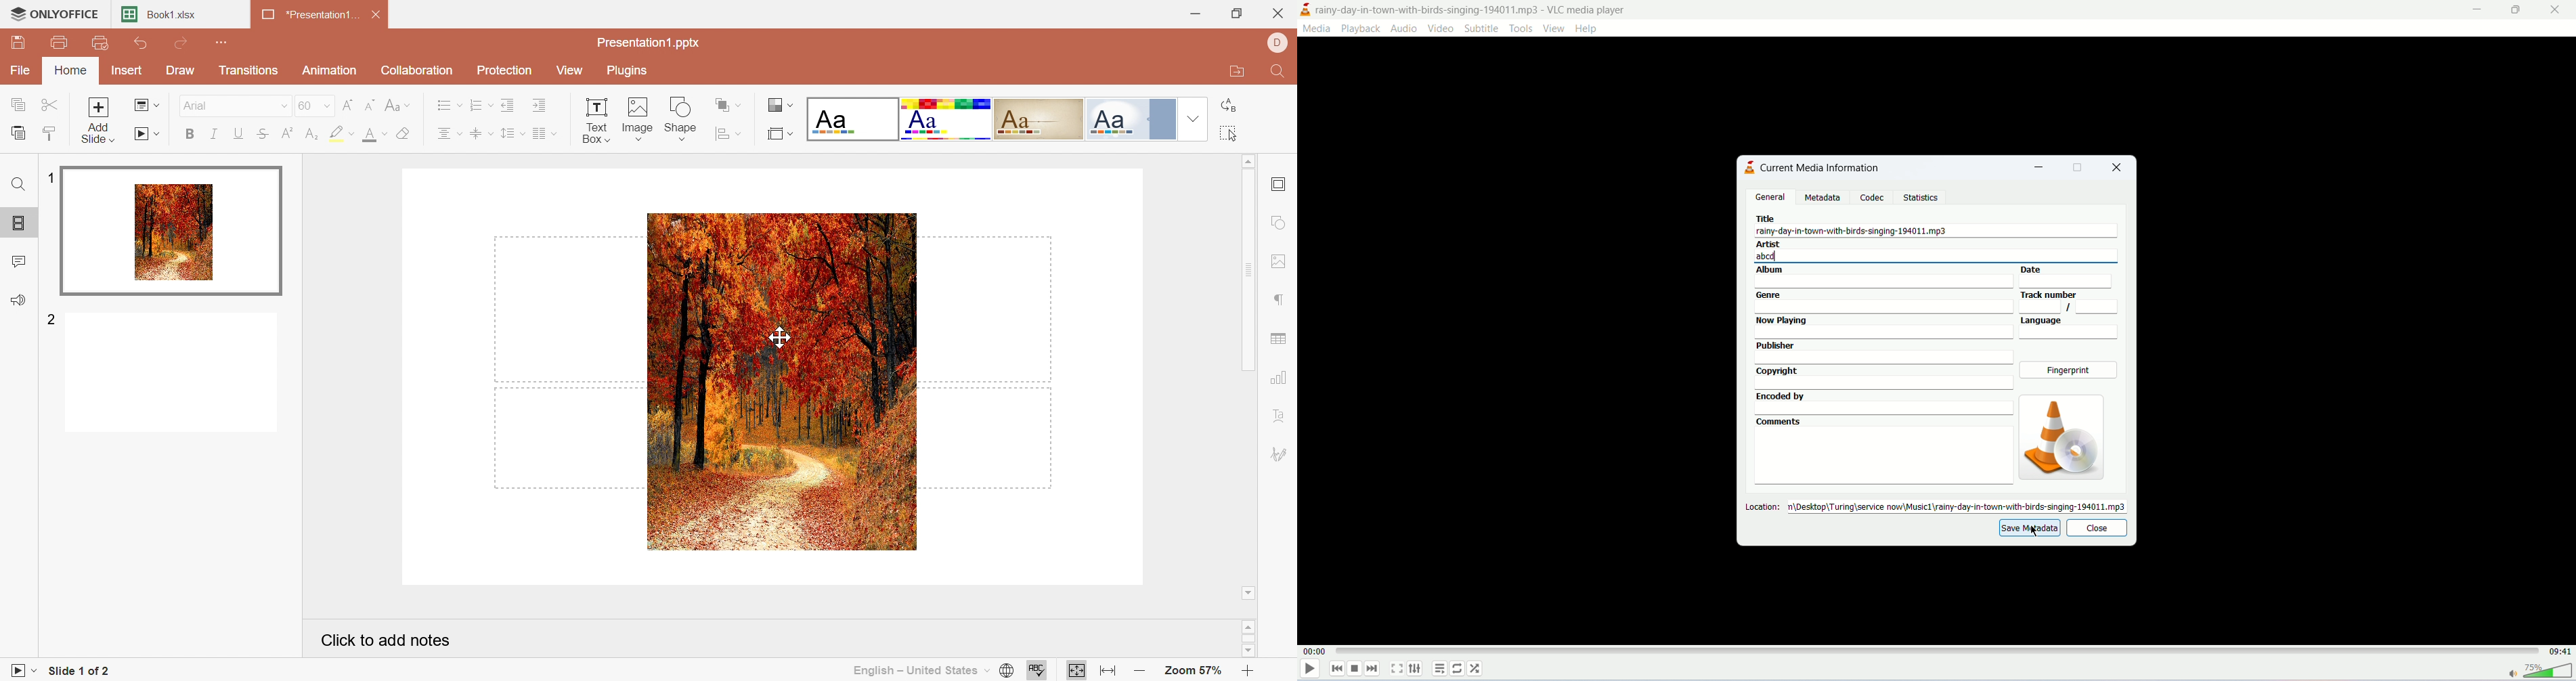 The image size is (2576, 700). I want to click on Start slideshow, so click(149, 134).